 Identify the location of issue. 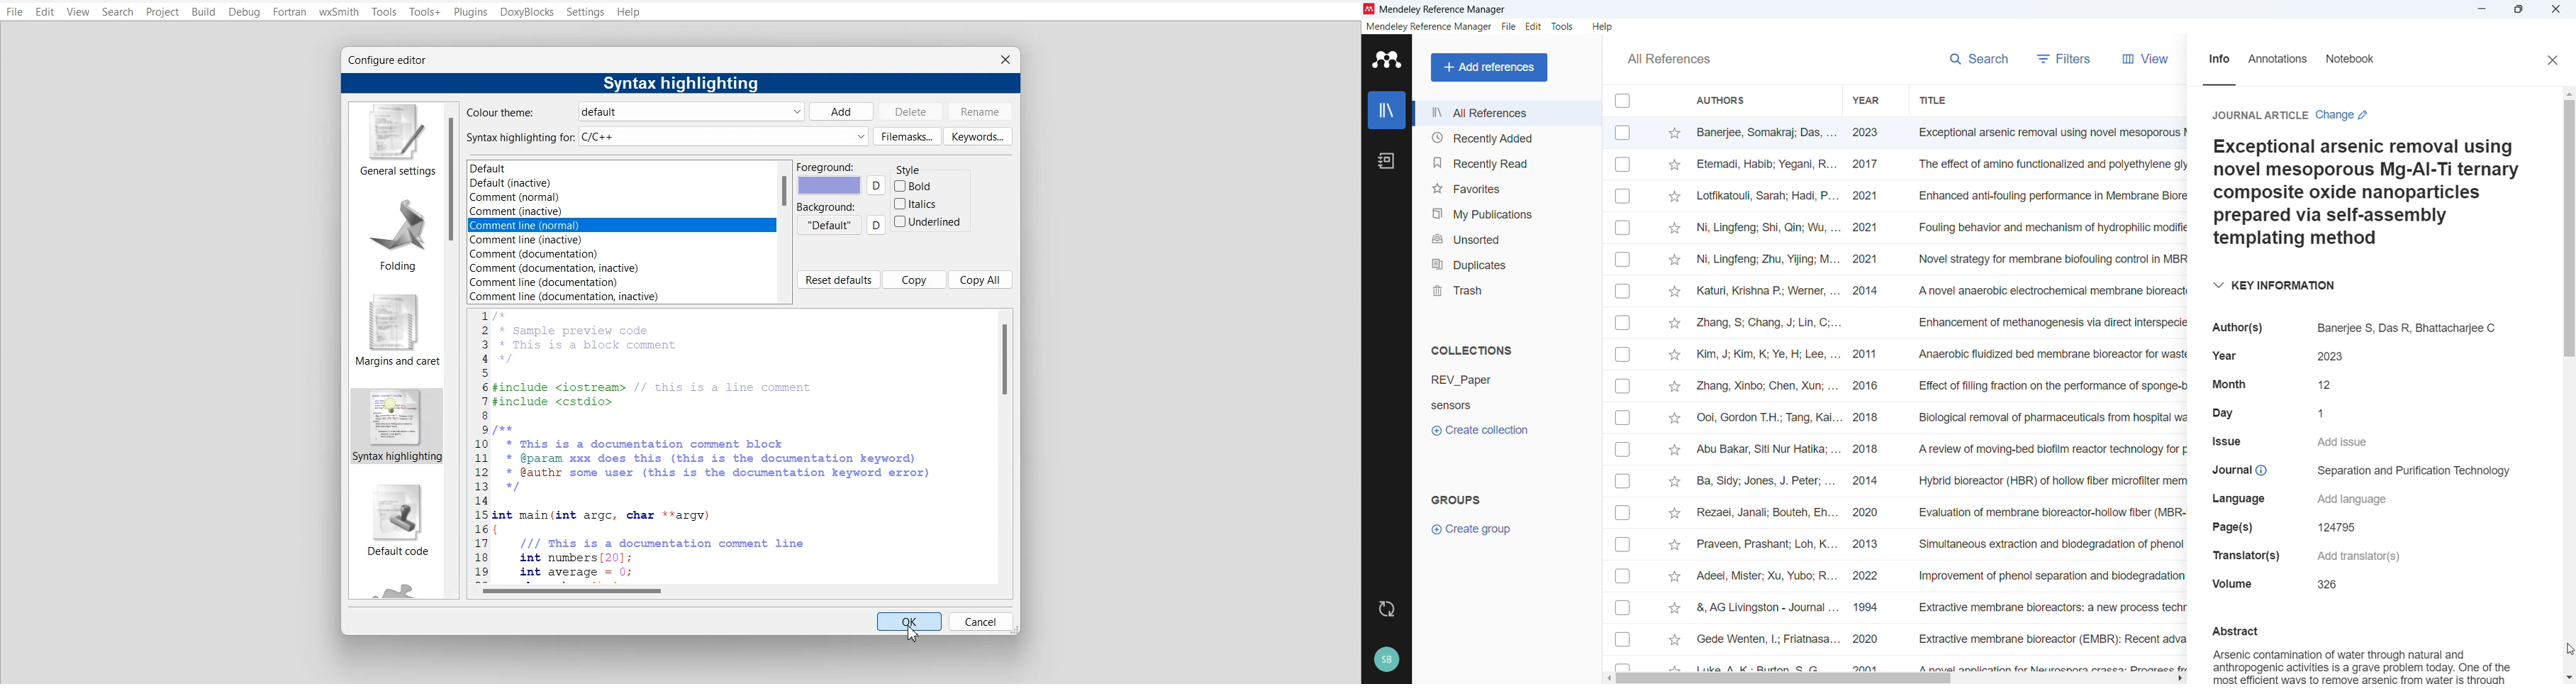
(2229, 440).